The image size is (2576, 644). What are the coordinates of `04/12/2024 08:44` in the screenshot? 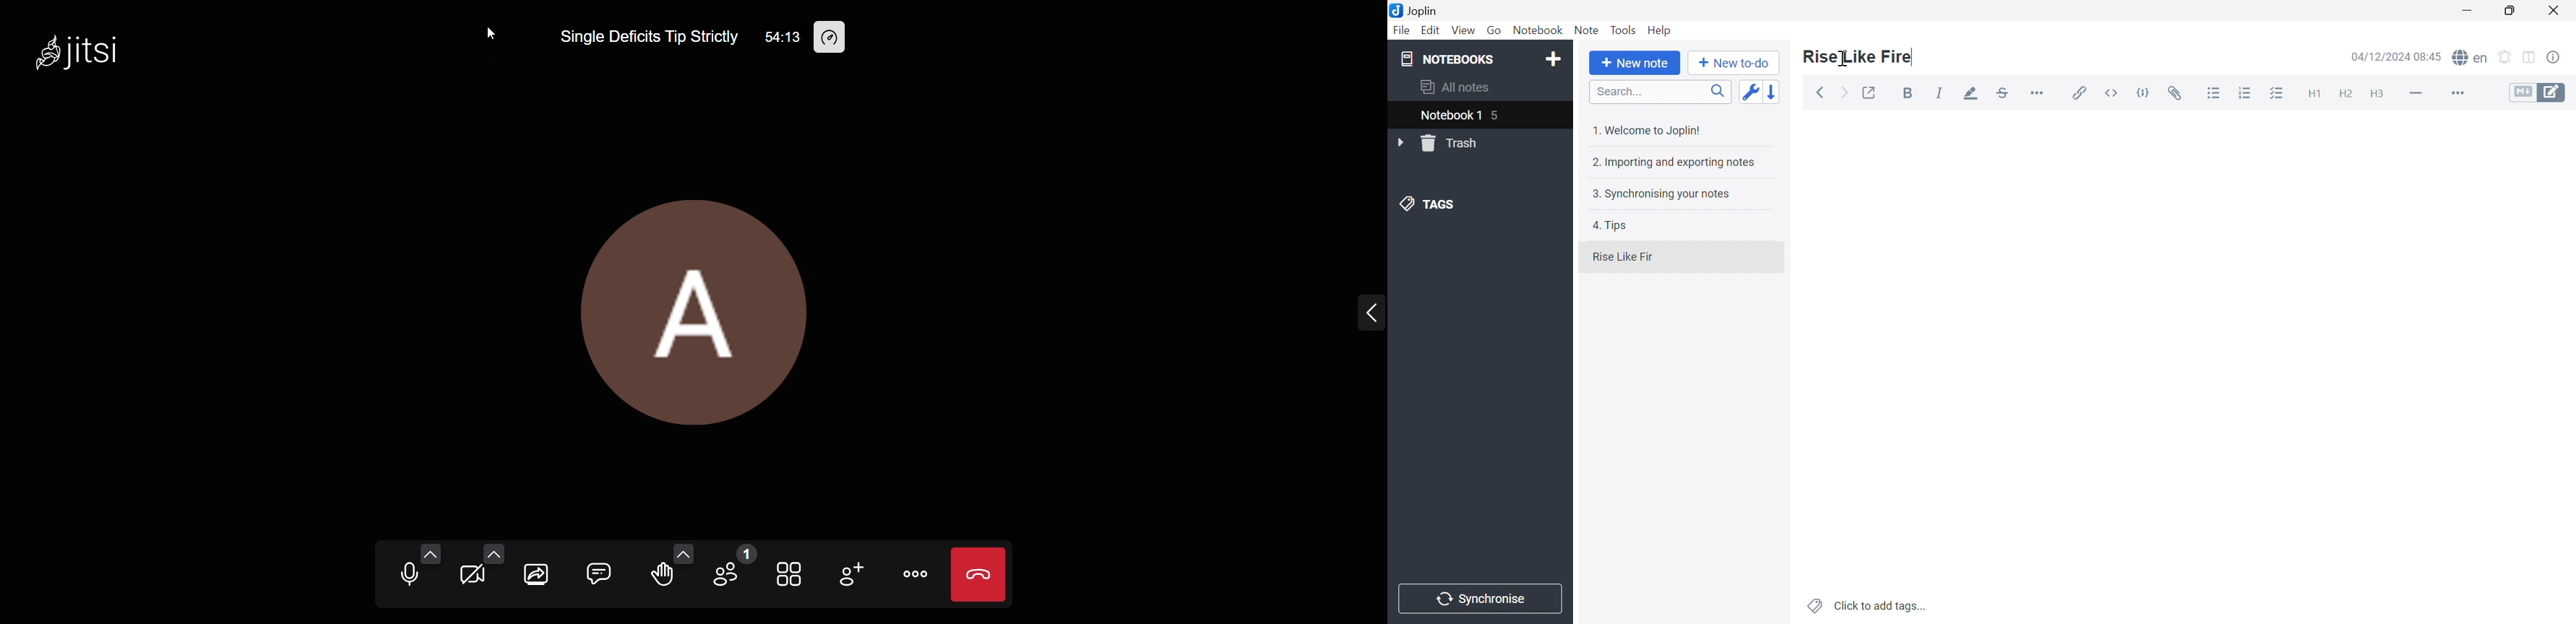 It's located at (2395, 56).